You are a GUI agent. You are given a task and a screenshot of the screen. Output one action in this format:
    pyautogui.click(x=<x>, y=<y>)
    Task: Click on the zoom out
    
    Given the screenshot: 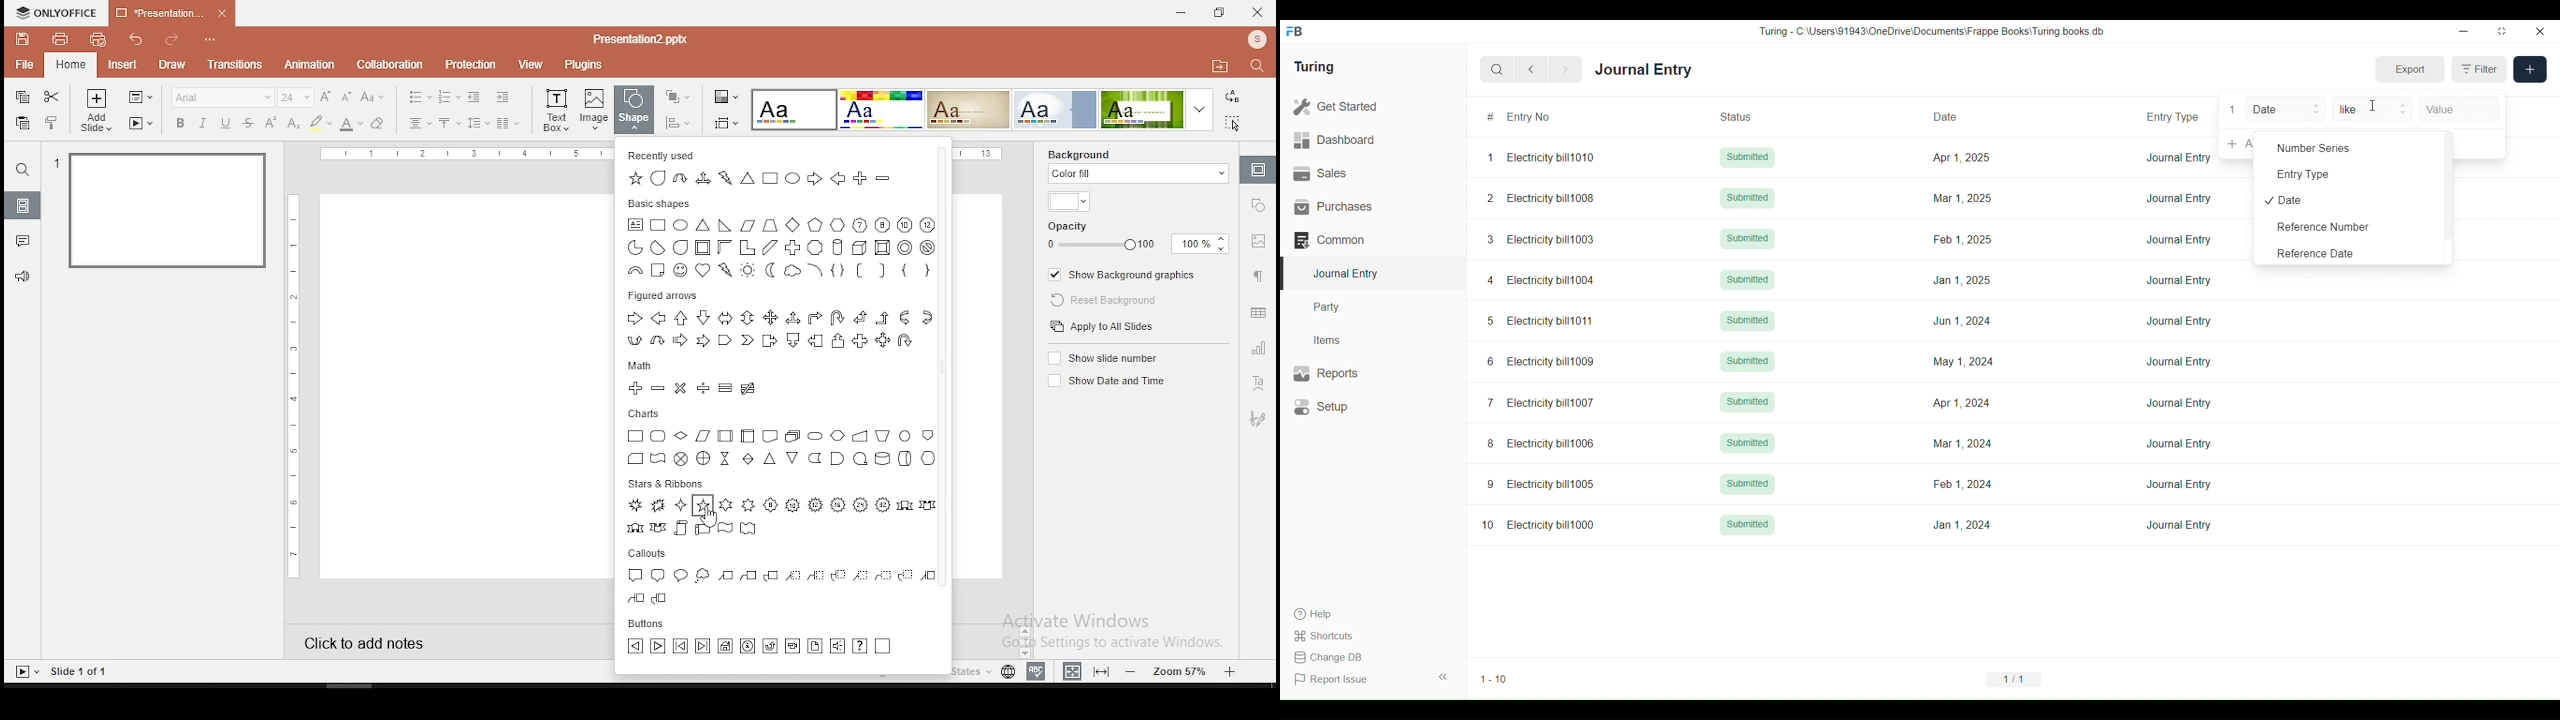 What is the action you would take?
    pyautogui.click(x=1134, y=671)
    